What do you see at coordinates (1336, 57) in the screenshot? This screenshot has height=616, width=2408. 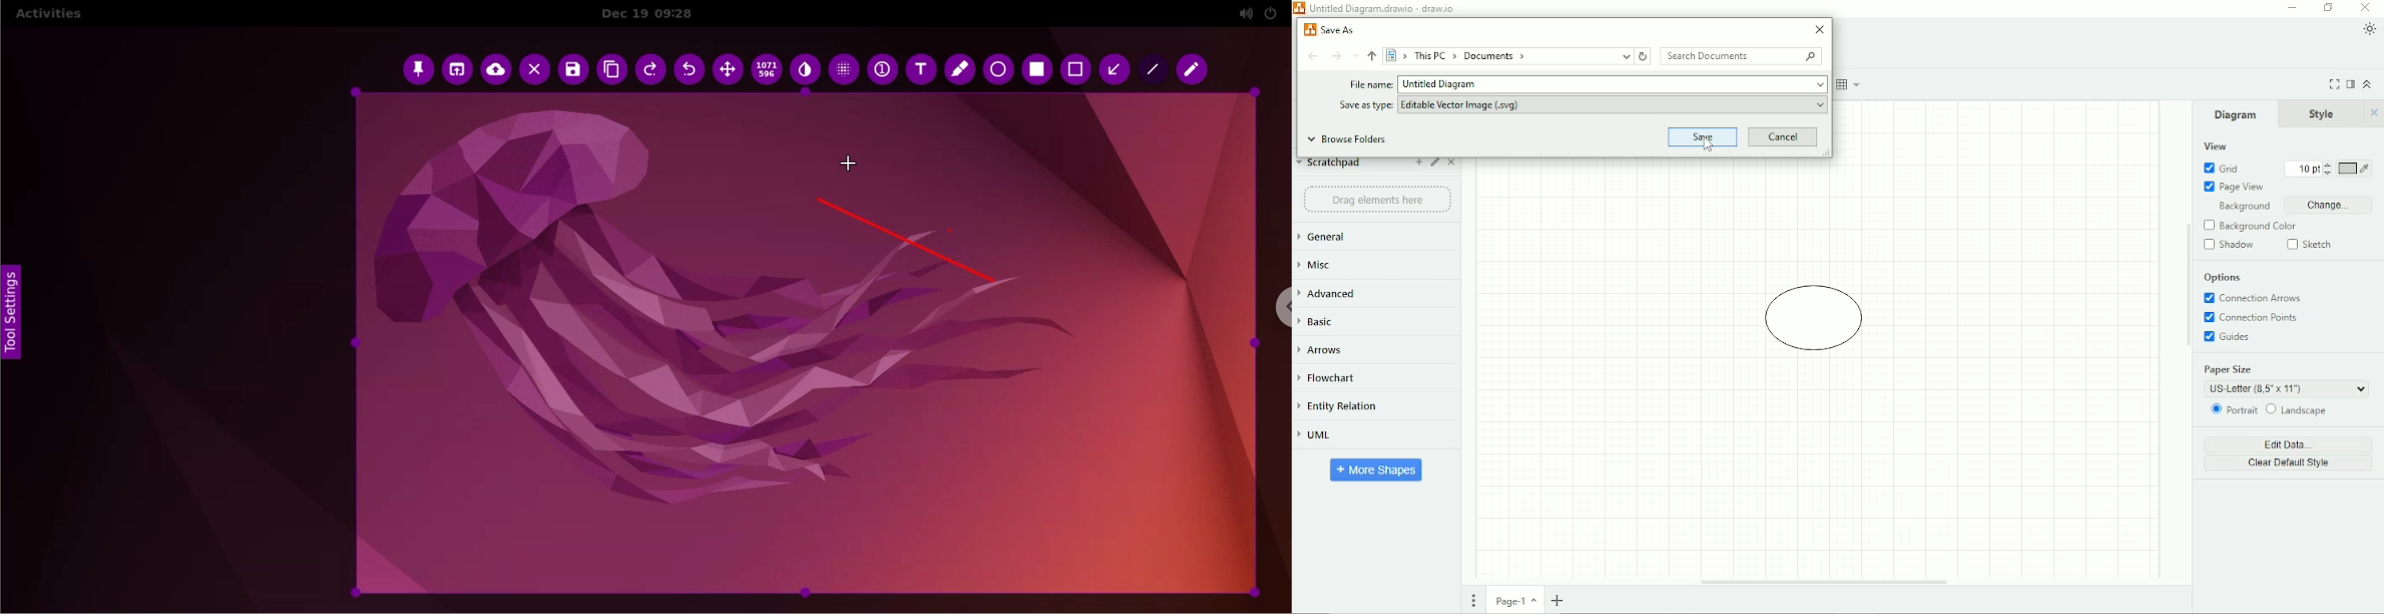 I see `Forward` at bounding box center [1336, 57].